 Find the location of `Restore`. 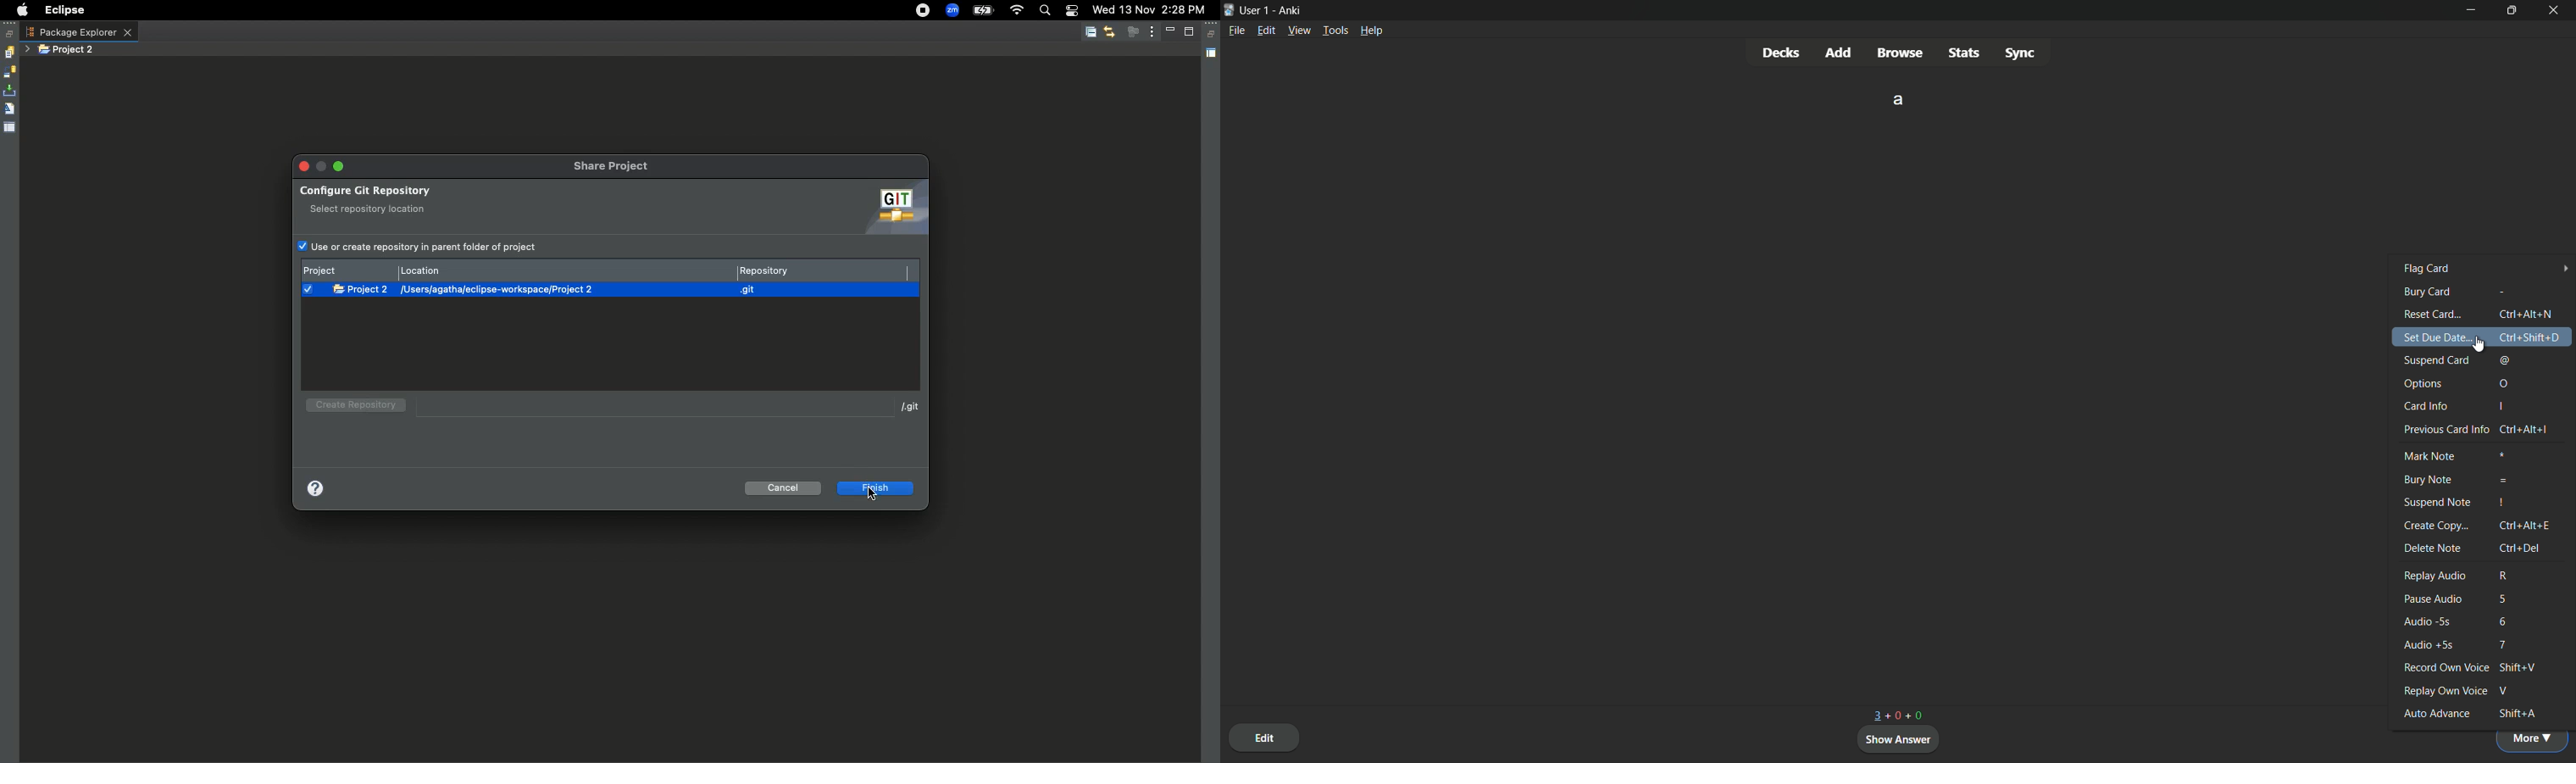

Restore is located at coordinates (10, 34).